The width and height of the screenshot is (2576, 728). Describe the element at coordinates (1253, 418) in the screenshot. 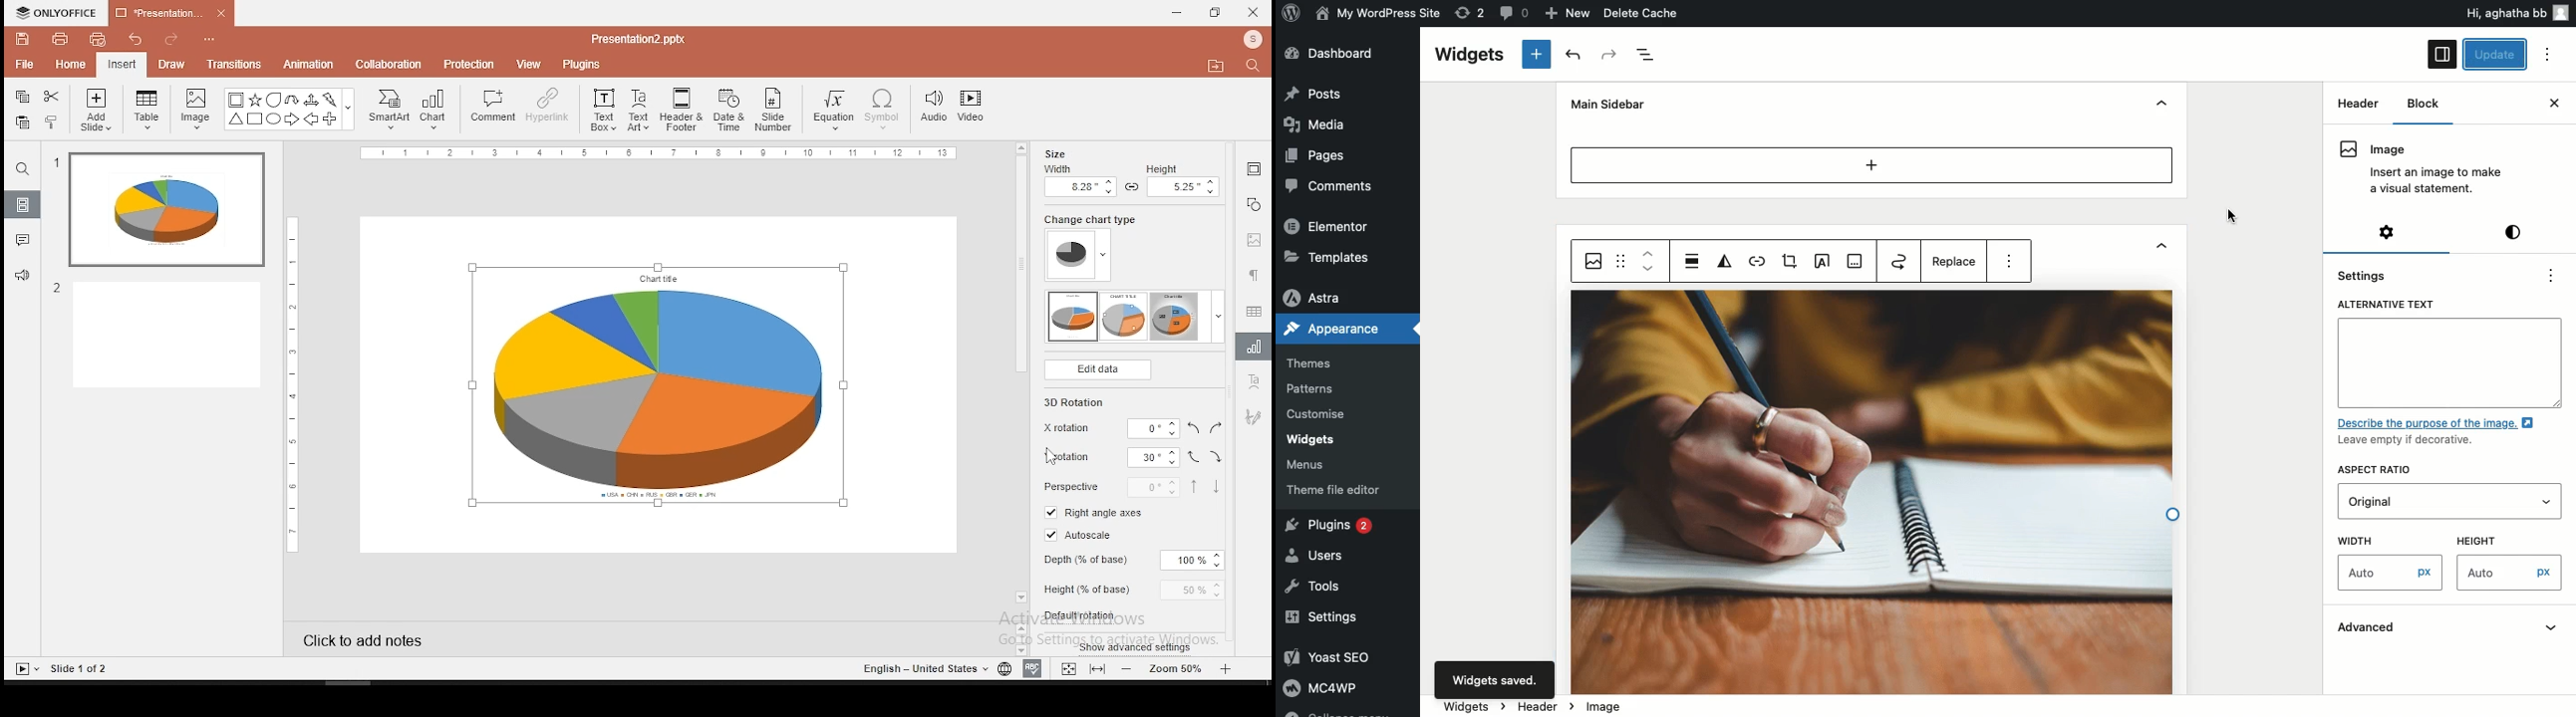

I see `art` at that location.